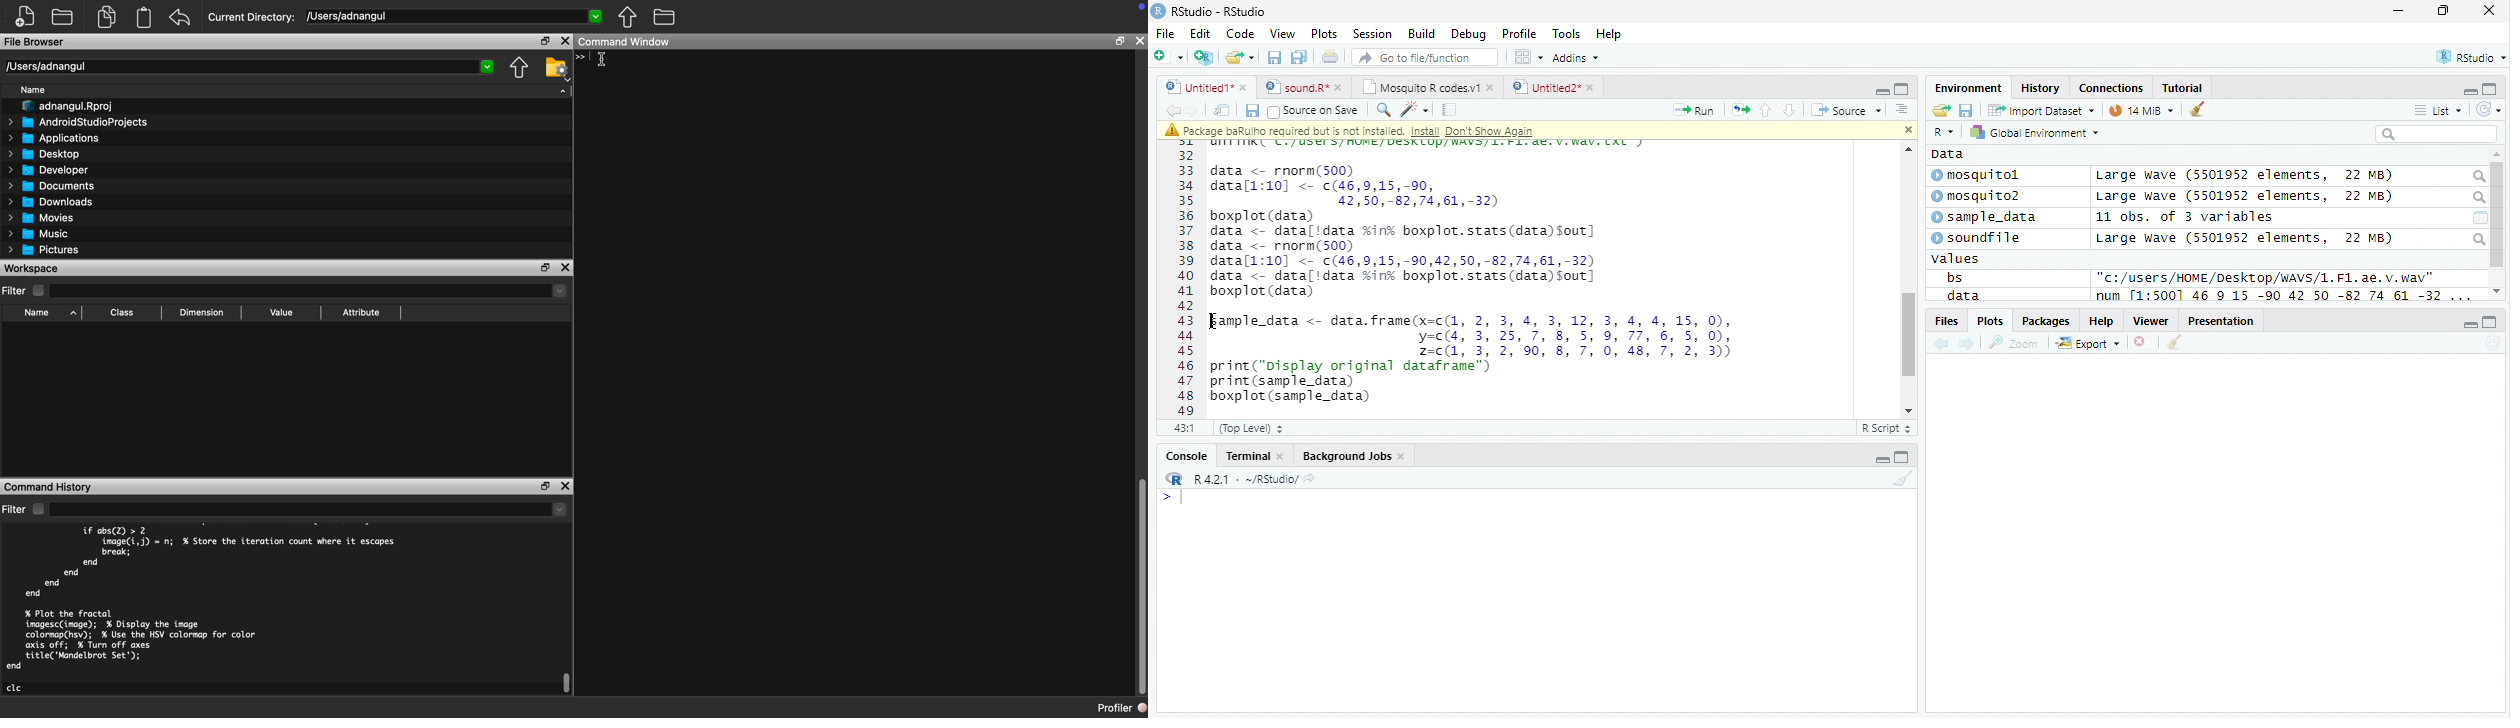 This screenshot has height=728, width=2520. I want to click on Background Jobs, so click(1352, 456).